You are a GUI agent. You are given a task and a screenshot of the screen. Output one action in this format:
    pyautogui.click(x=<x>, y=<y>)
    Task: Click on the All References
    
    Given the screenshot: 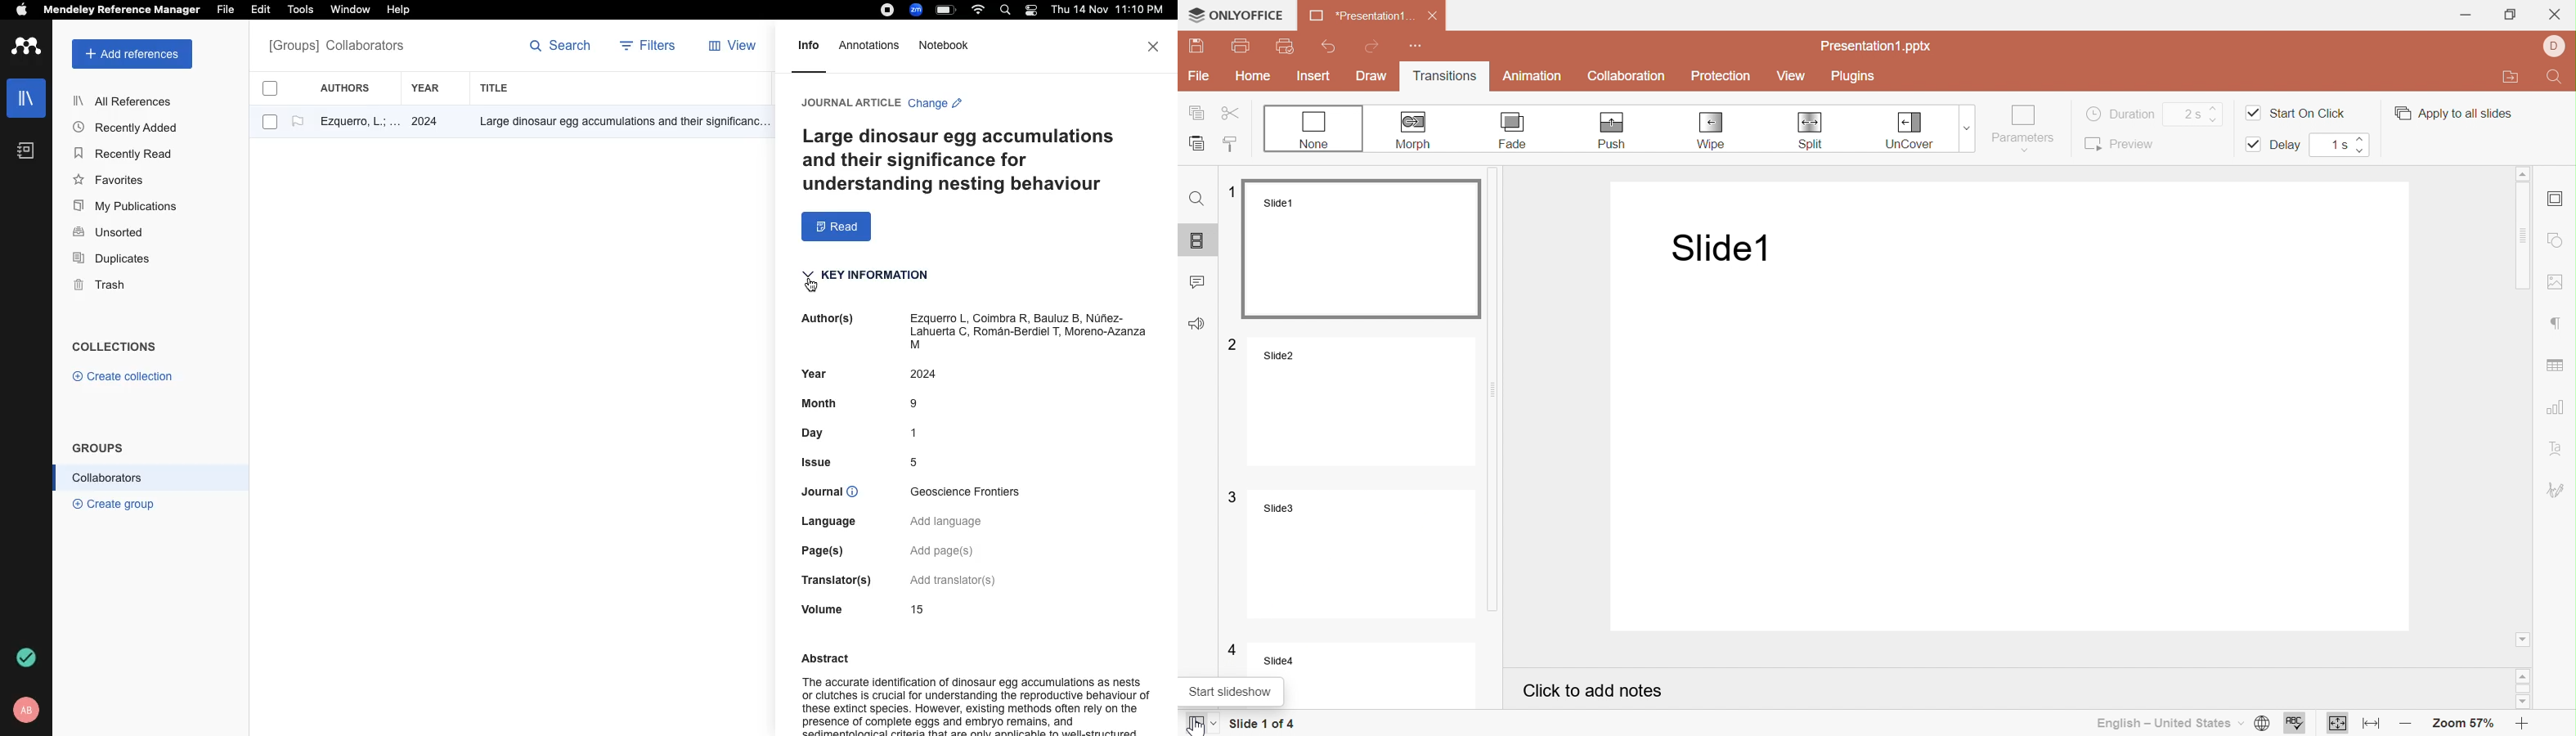 What is the action you would take?
    pyautogui.click(x=125, y=101)
    